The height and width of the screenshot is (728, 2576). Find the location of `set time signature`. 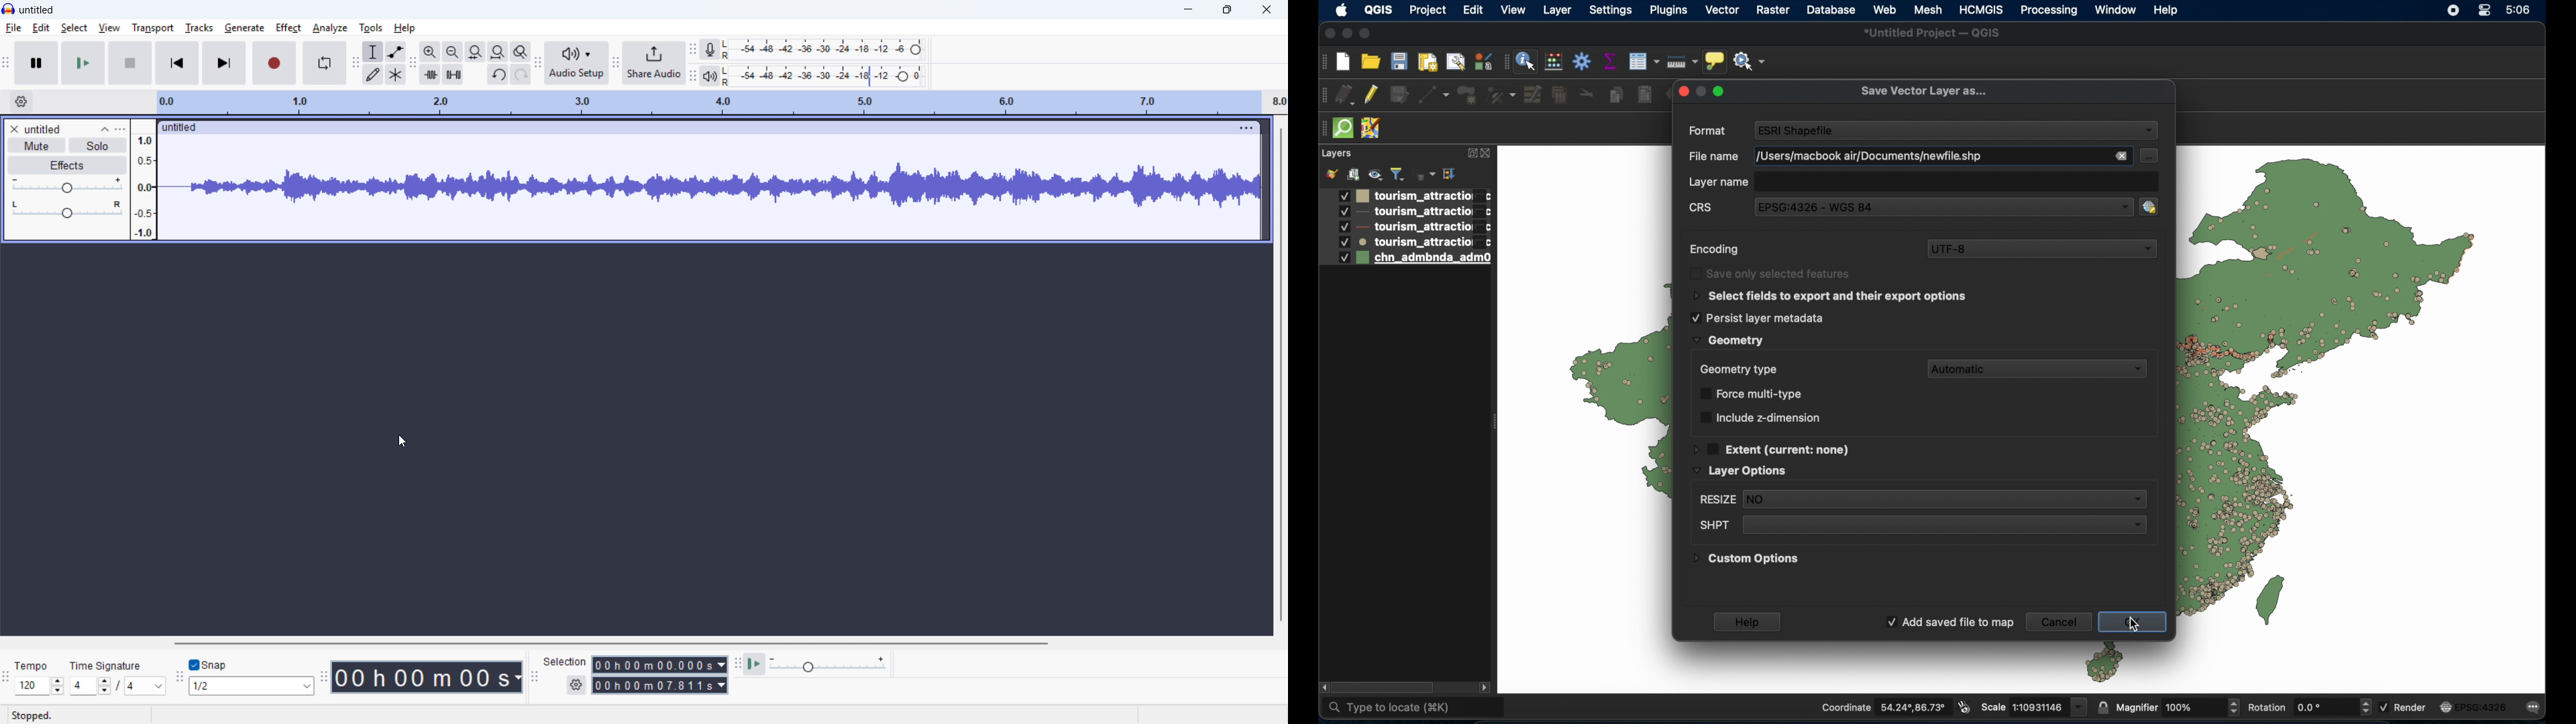

set time signature is located at coordinates (118, 686).